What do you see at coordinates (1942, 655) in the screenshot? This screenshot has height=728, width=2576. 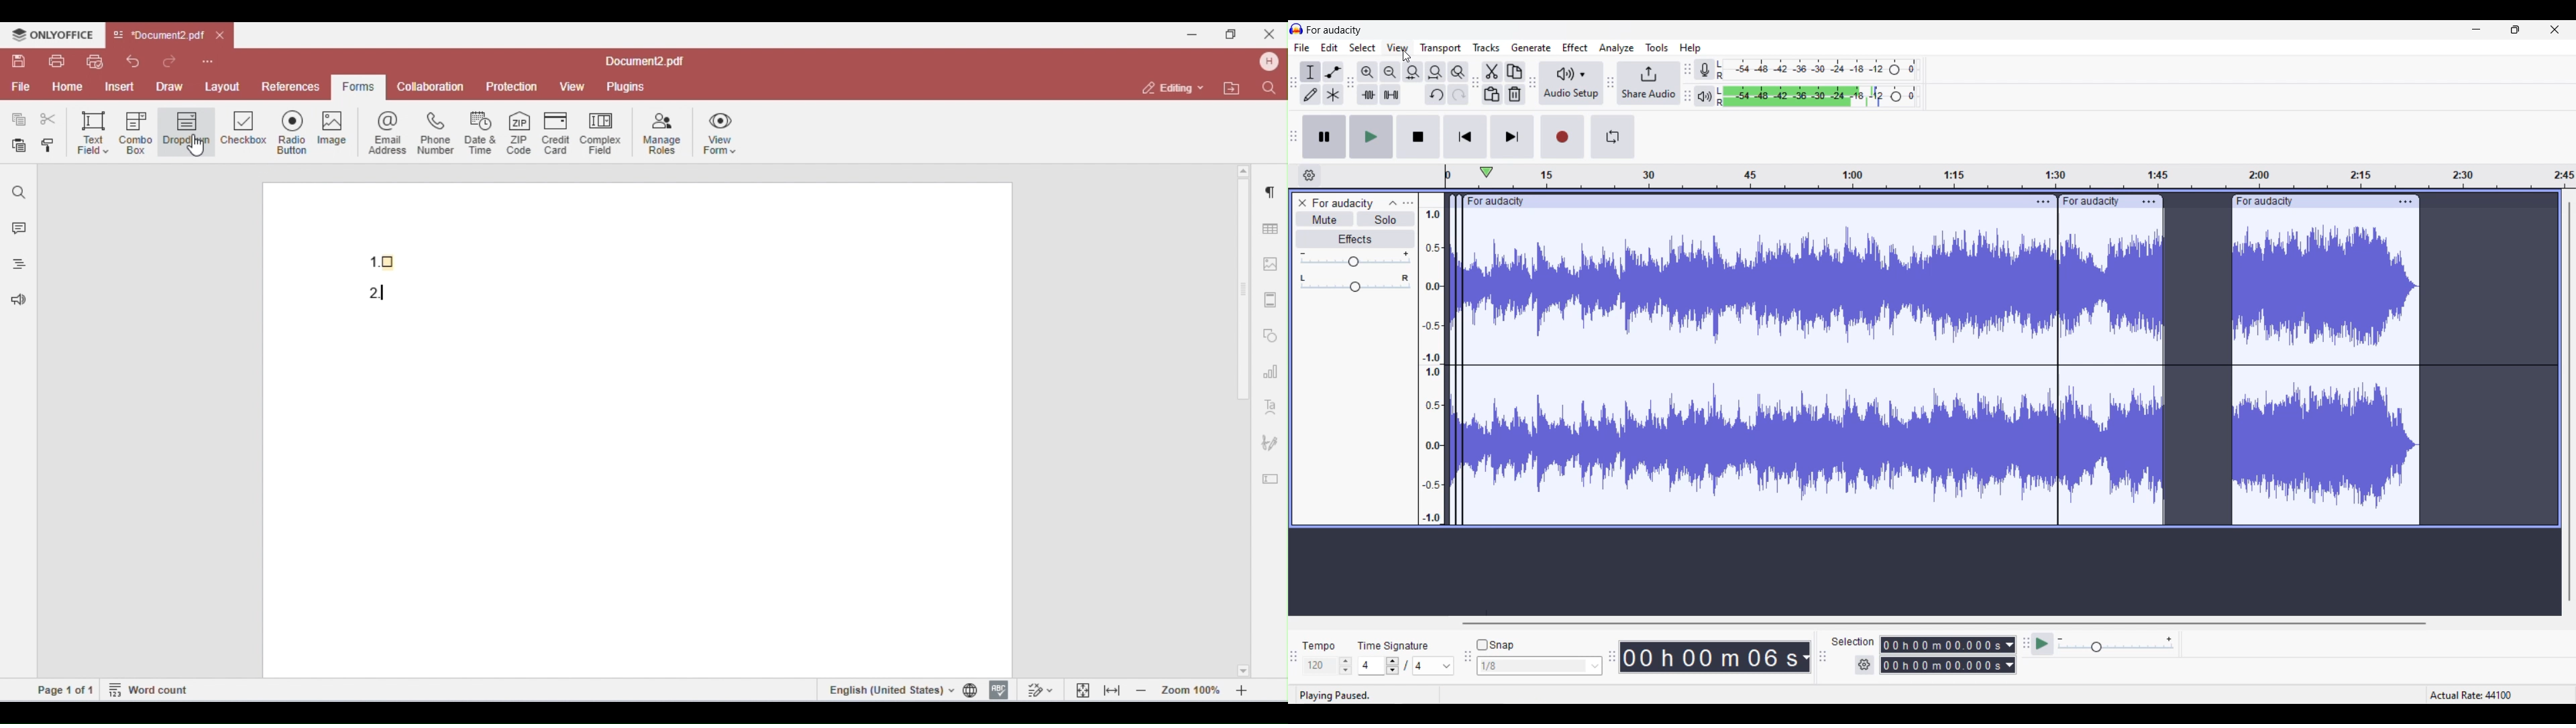 I see `Selection duration` at bounding box center [1942, 655].